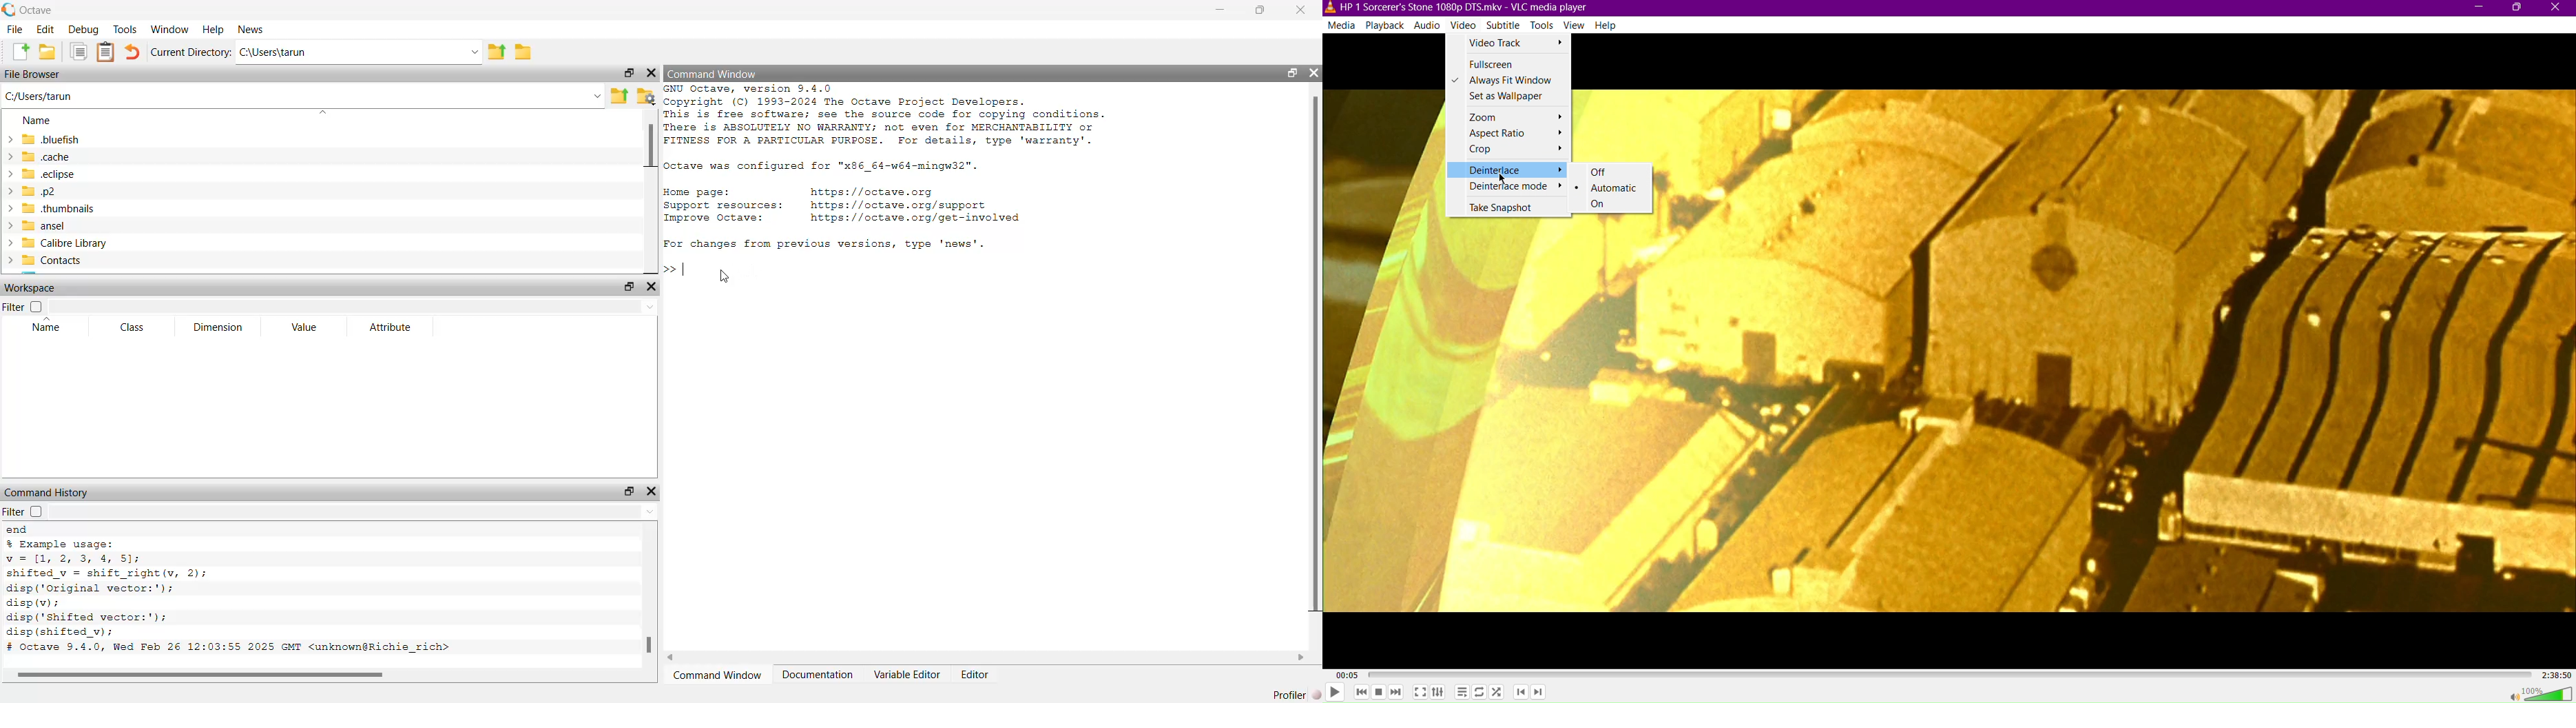  Describe the element at coordinates (1465, 25) in the screenshot. I see `Video` at that location.